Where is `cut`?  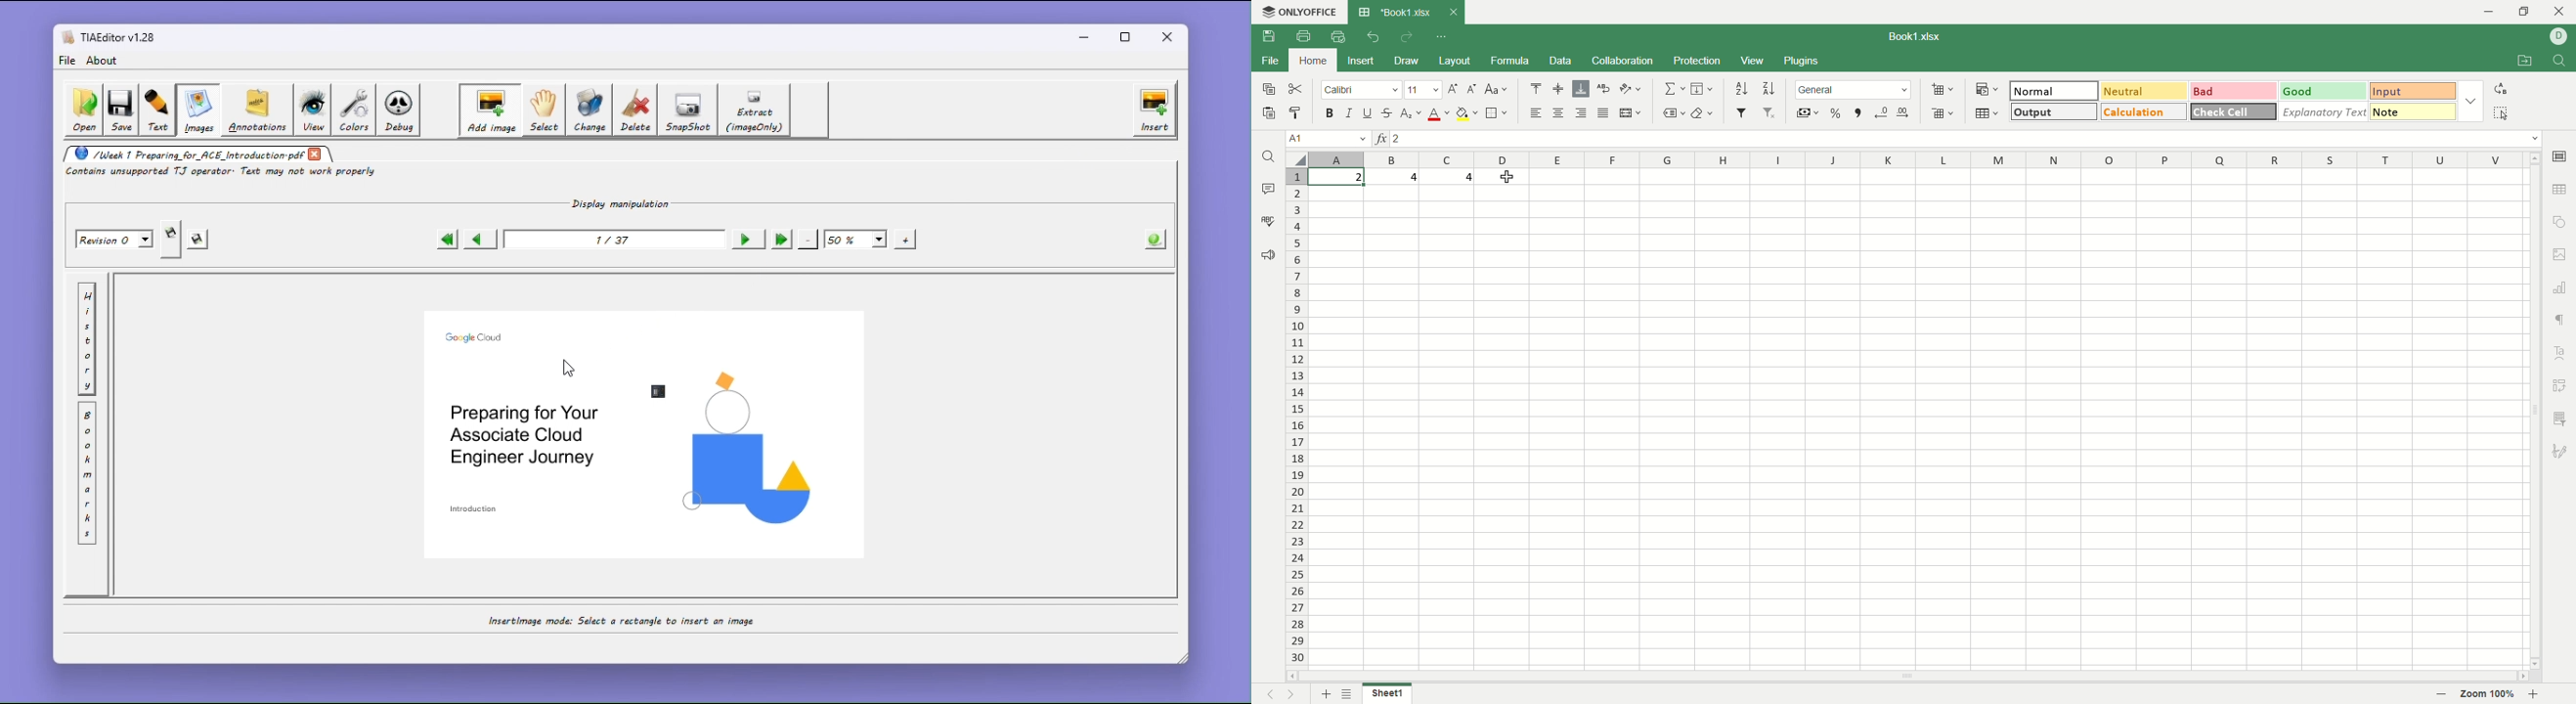
cut is located at coordinates (1298, 88).